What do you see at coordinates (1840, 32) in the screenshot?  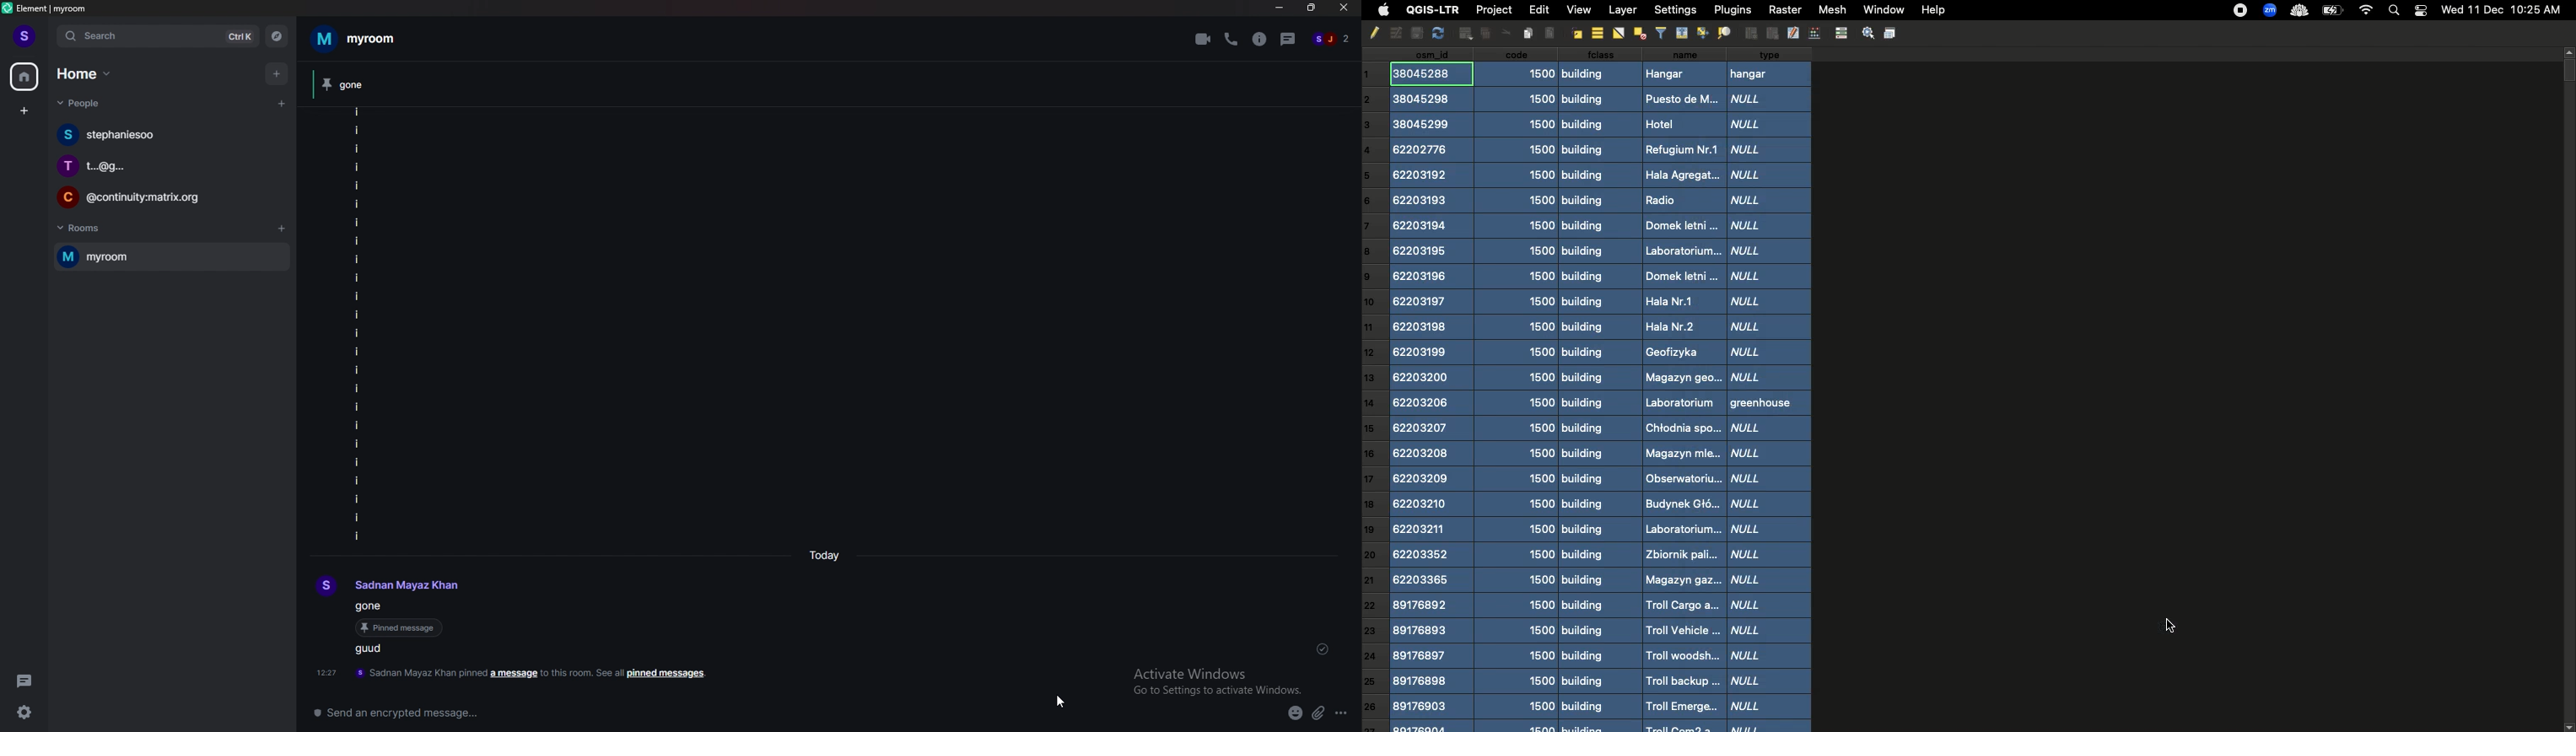 I see `control bar` at bounding box center [1840, 32].